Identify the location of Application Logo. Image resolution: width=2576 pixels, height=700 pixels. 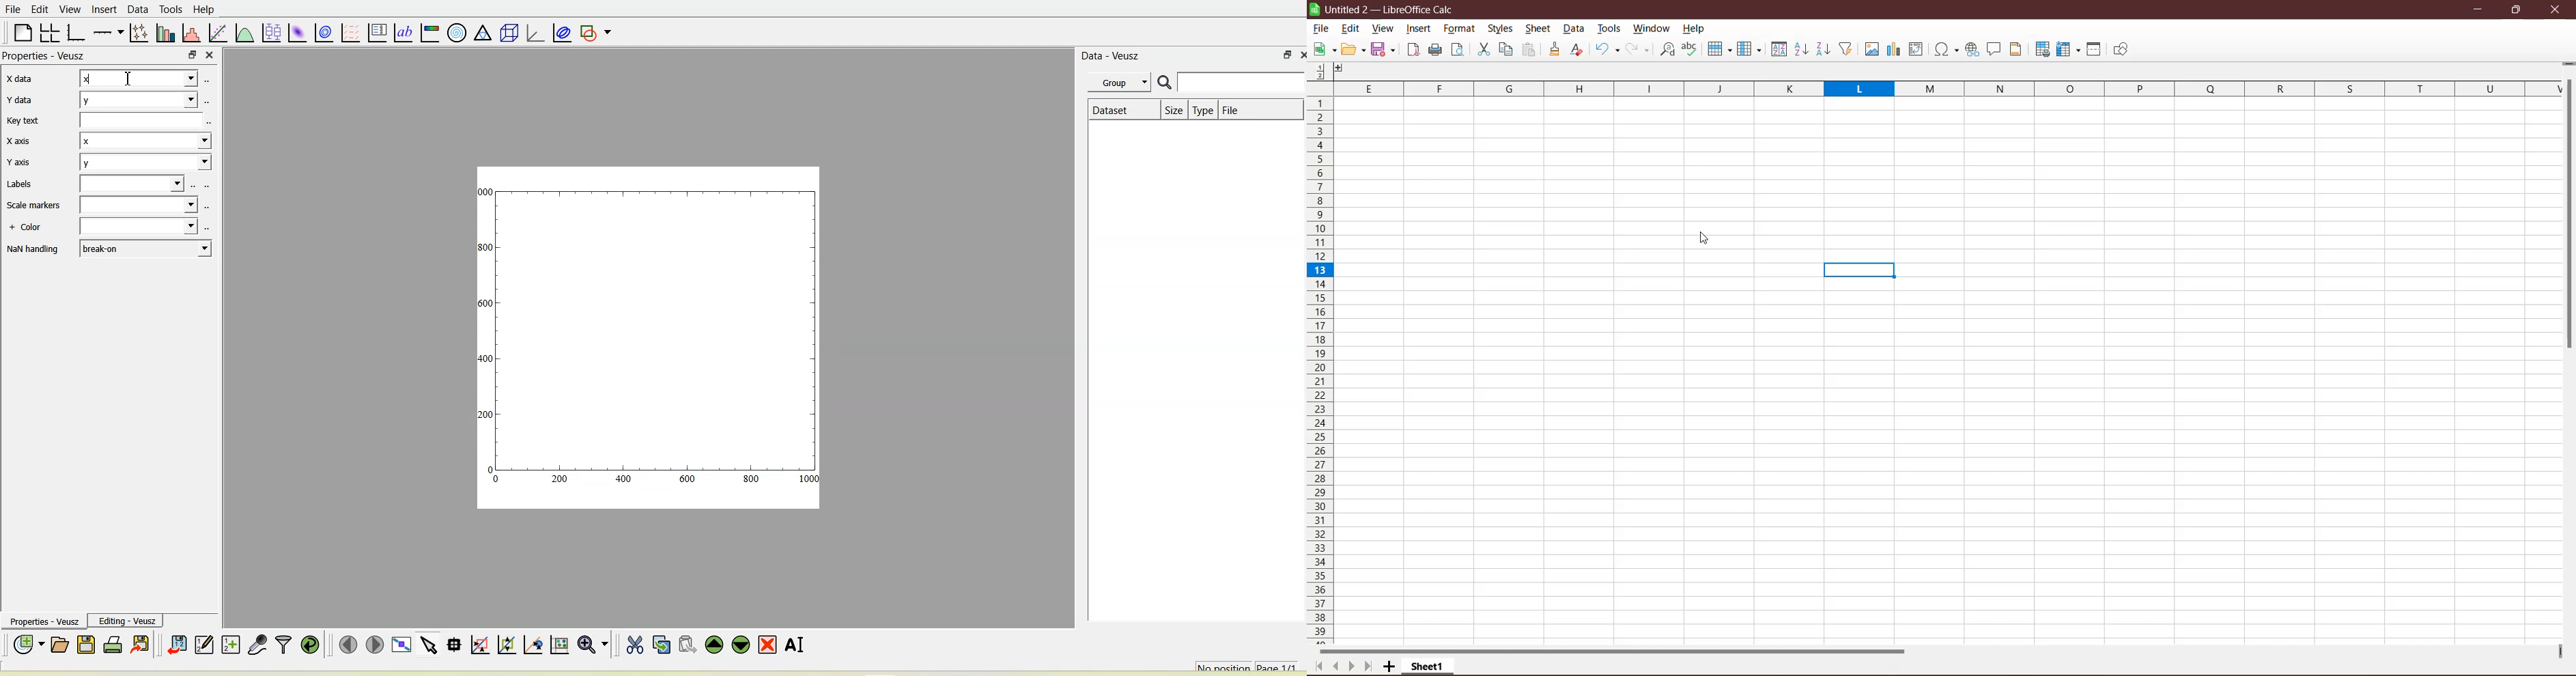
(1315, 9).